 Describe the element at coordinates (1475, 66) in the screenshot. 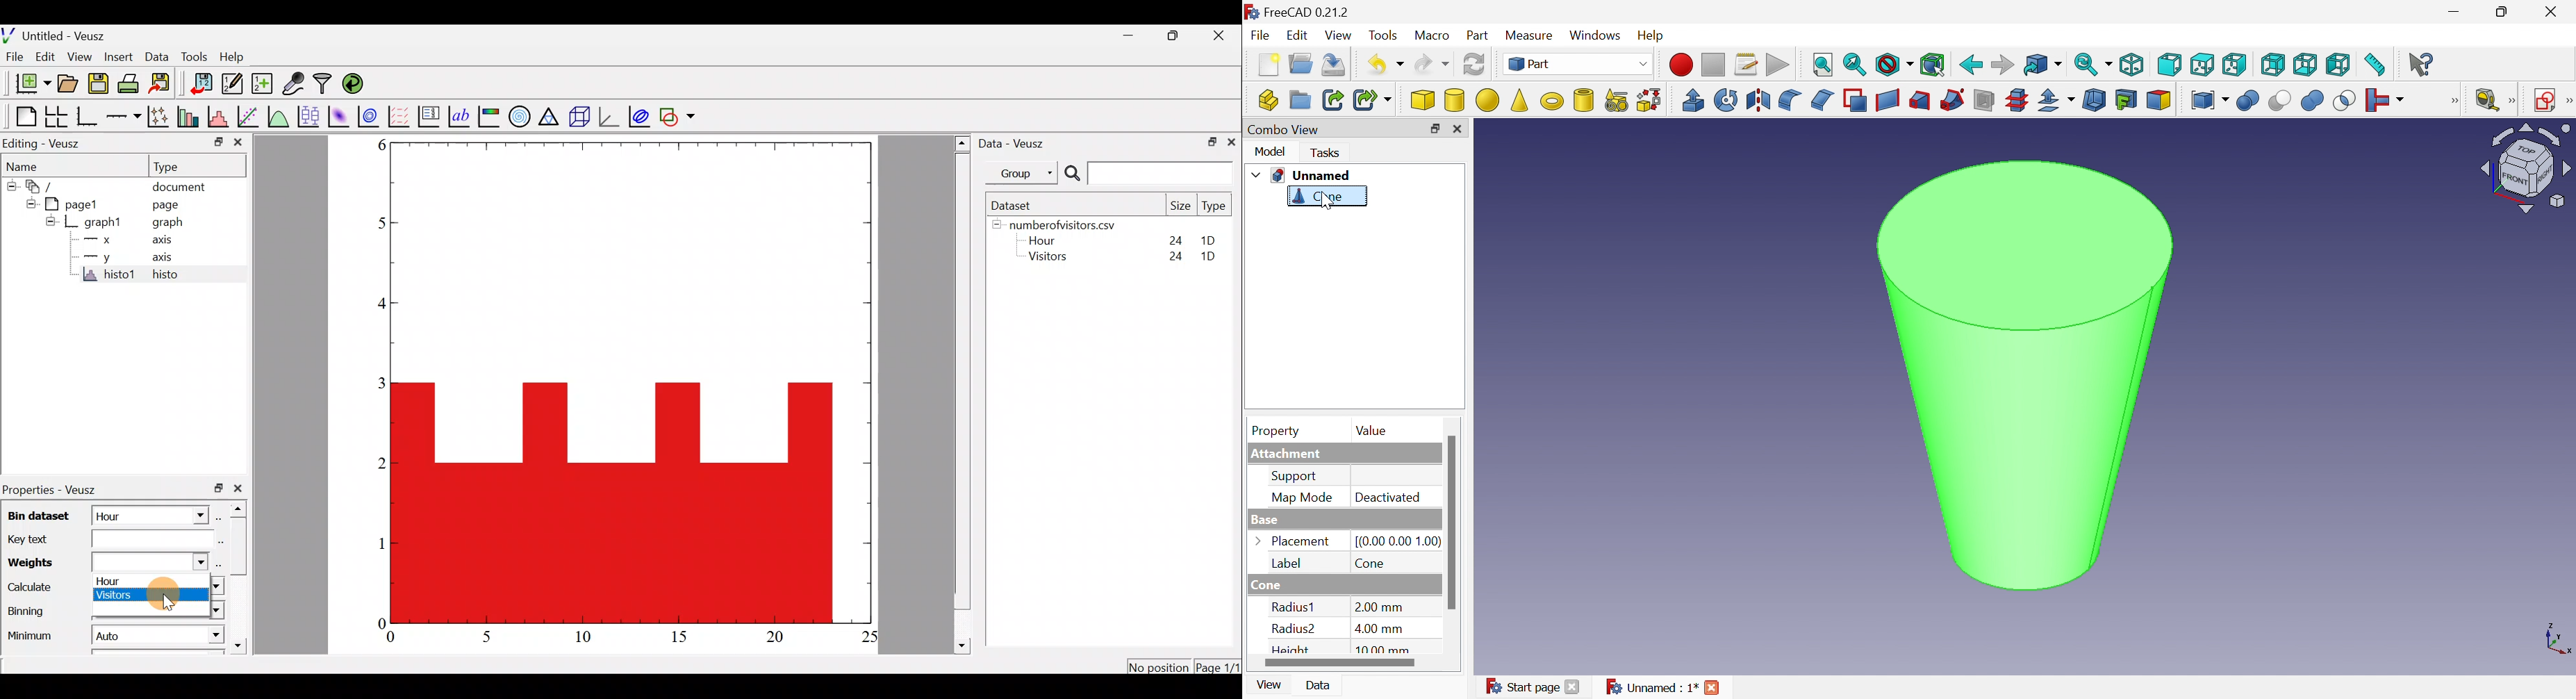

I see `Refresh` at that location.